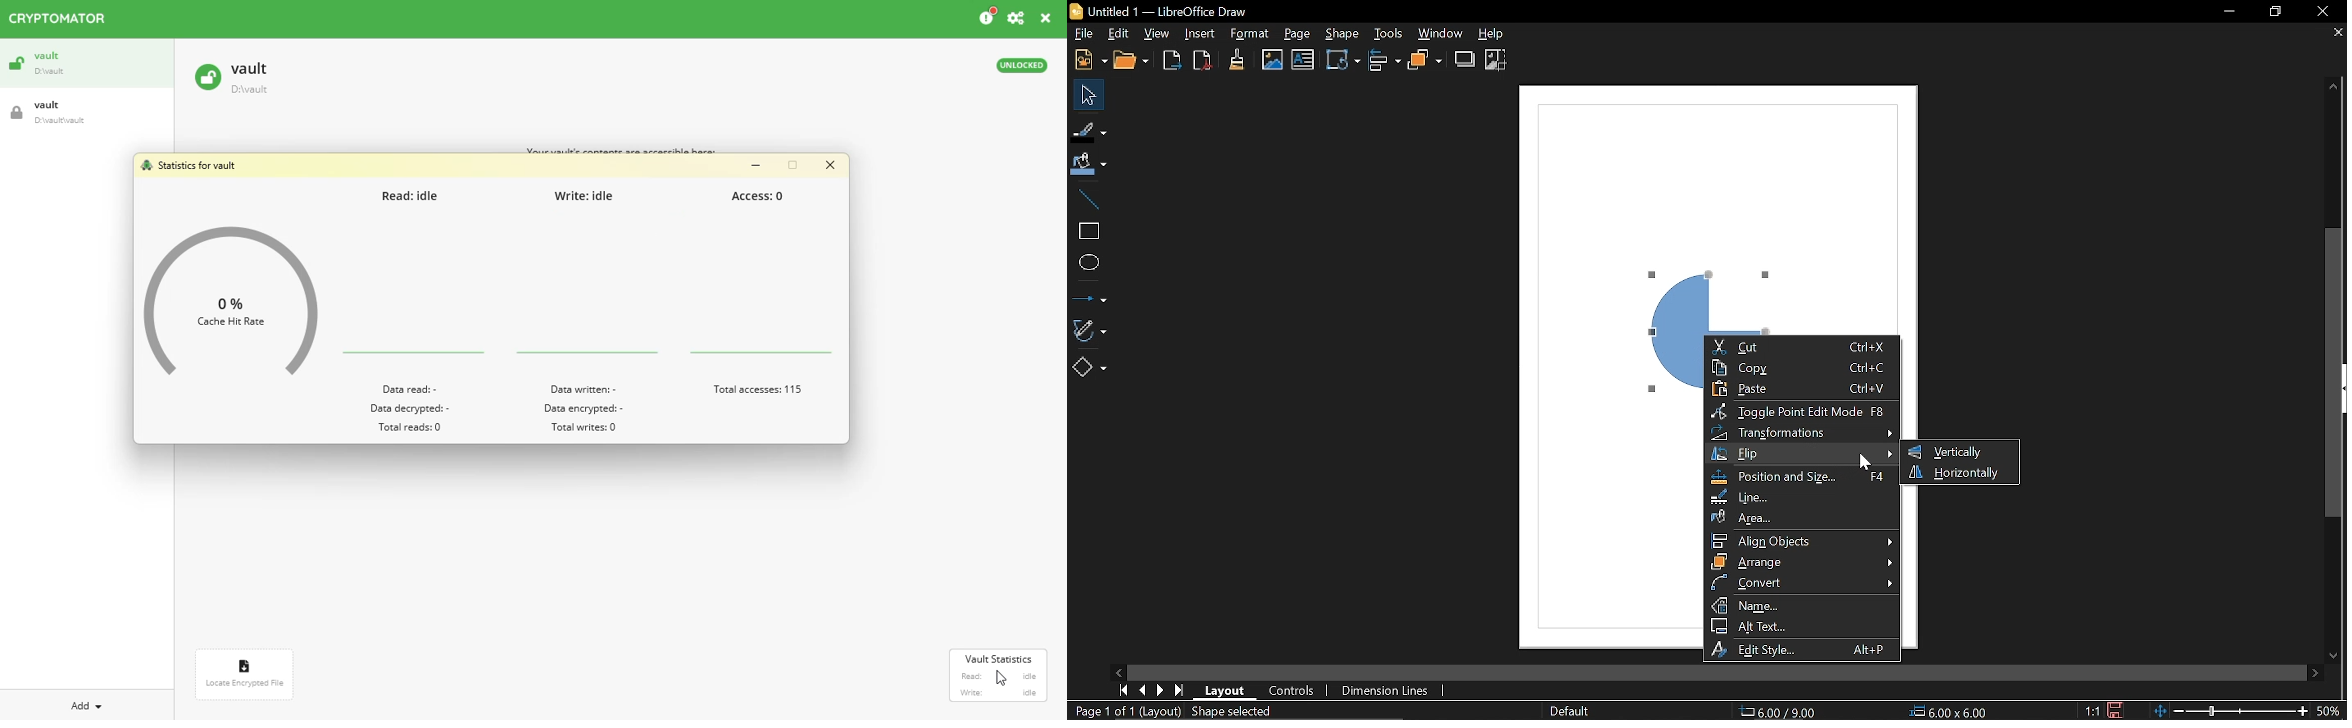 The height and width of the screenshot is (728, 2352). What do you see at coordinates (1779, 712) in the screenshot?
I see `Position` at bounding box center [1779, 712].